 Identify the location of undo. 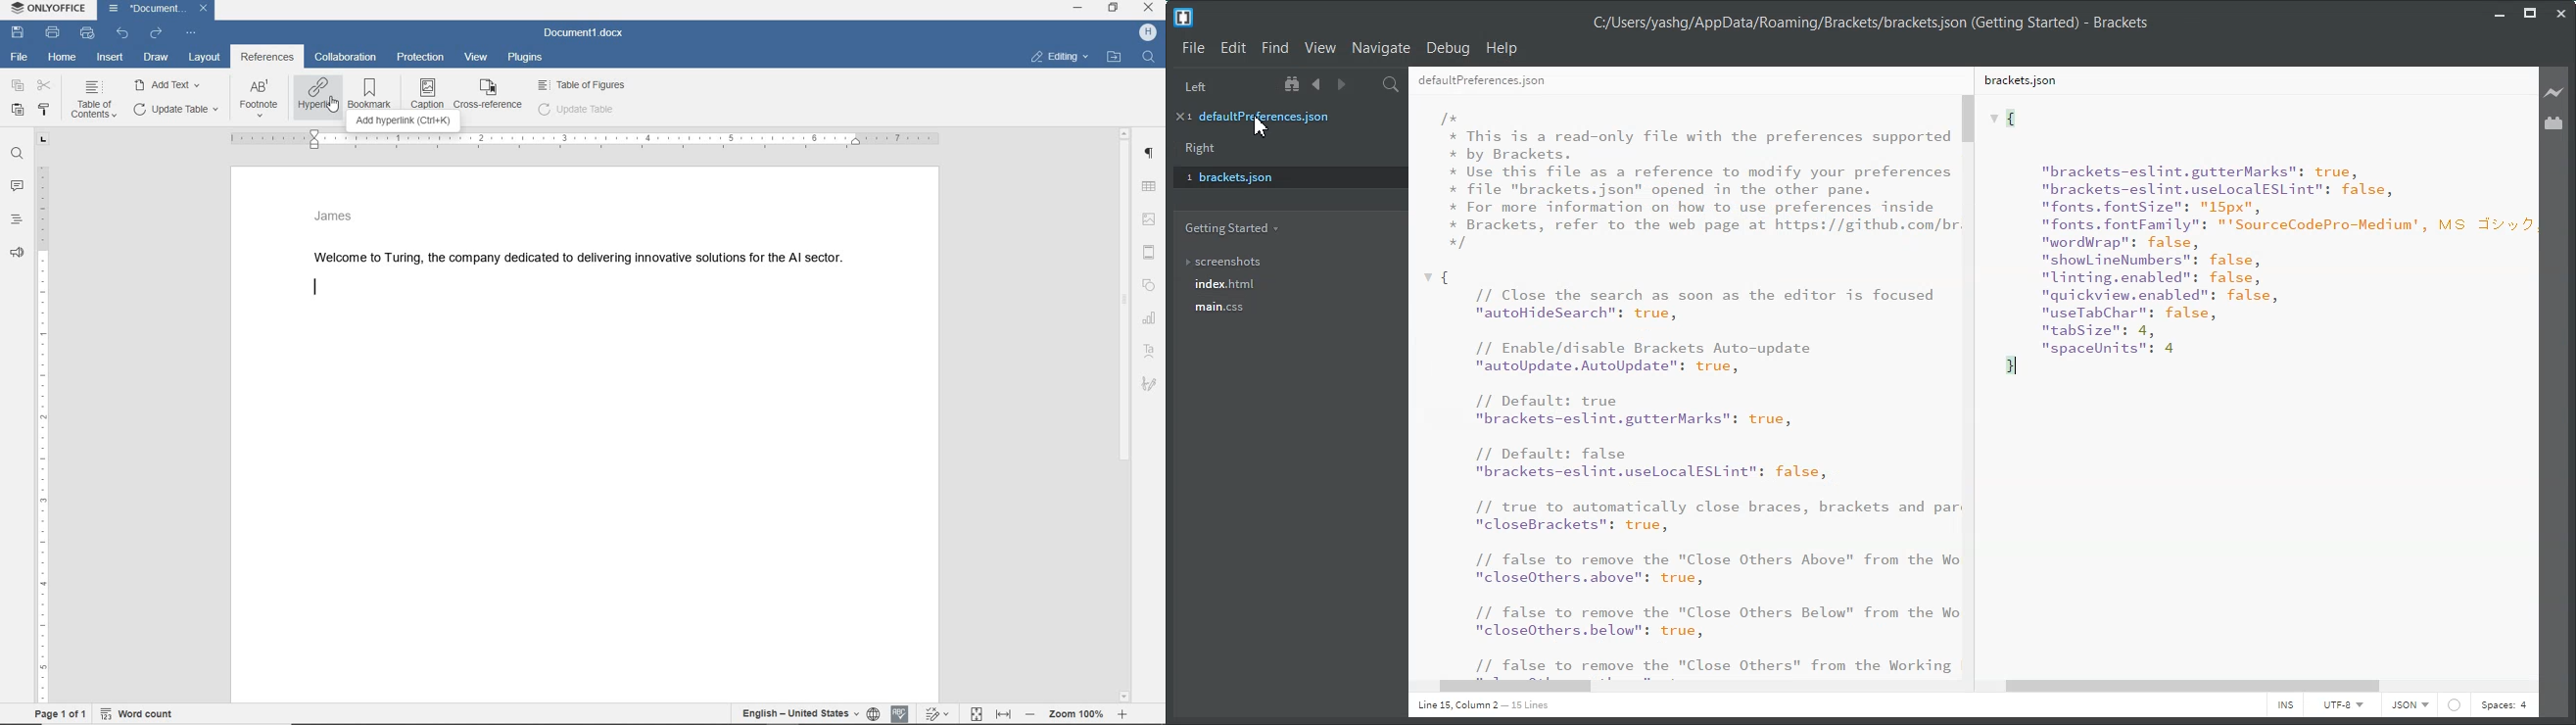
(123, 34).